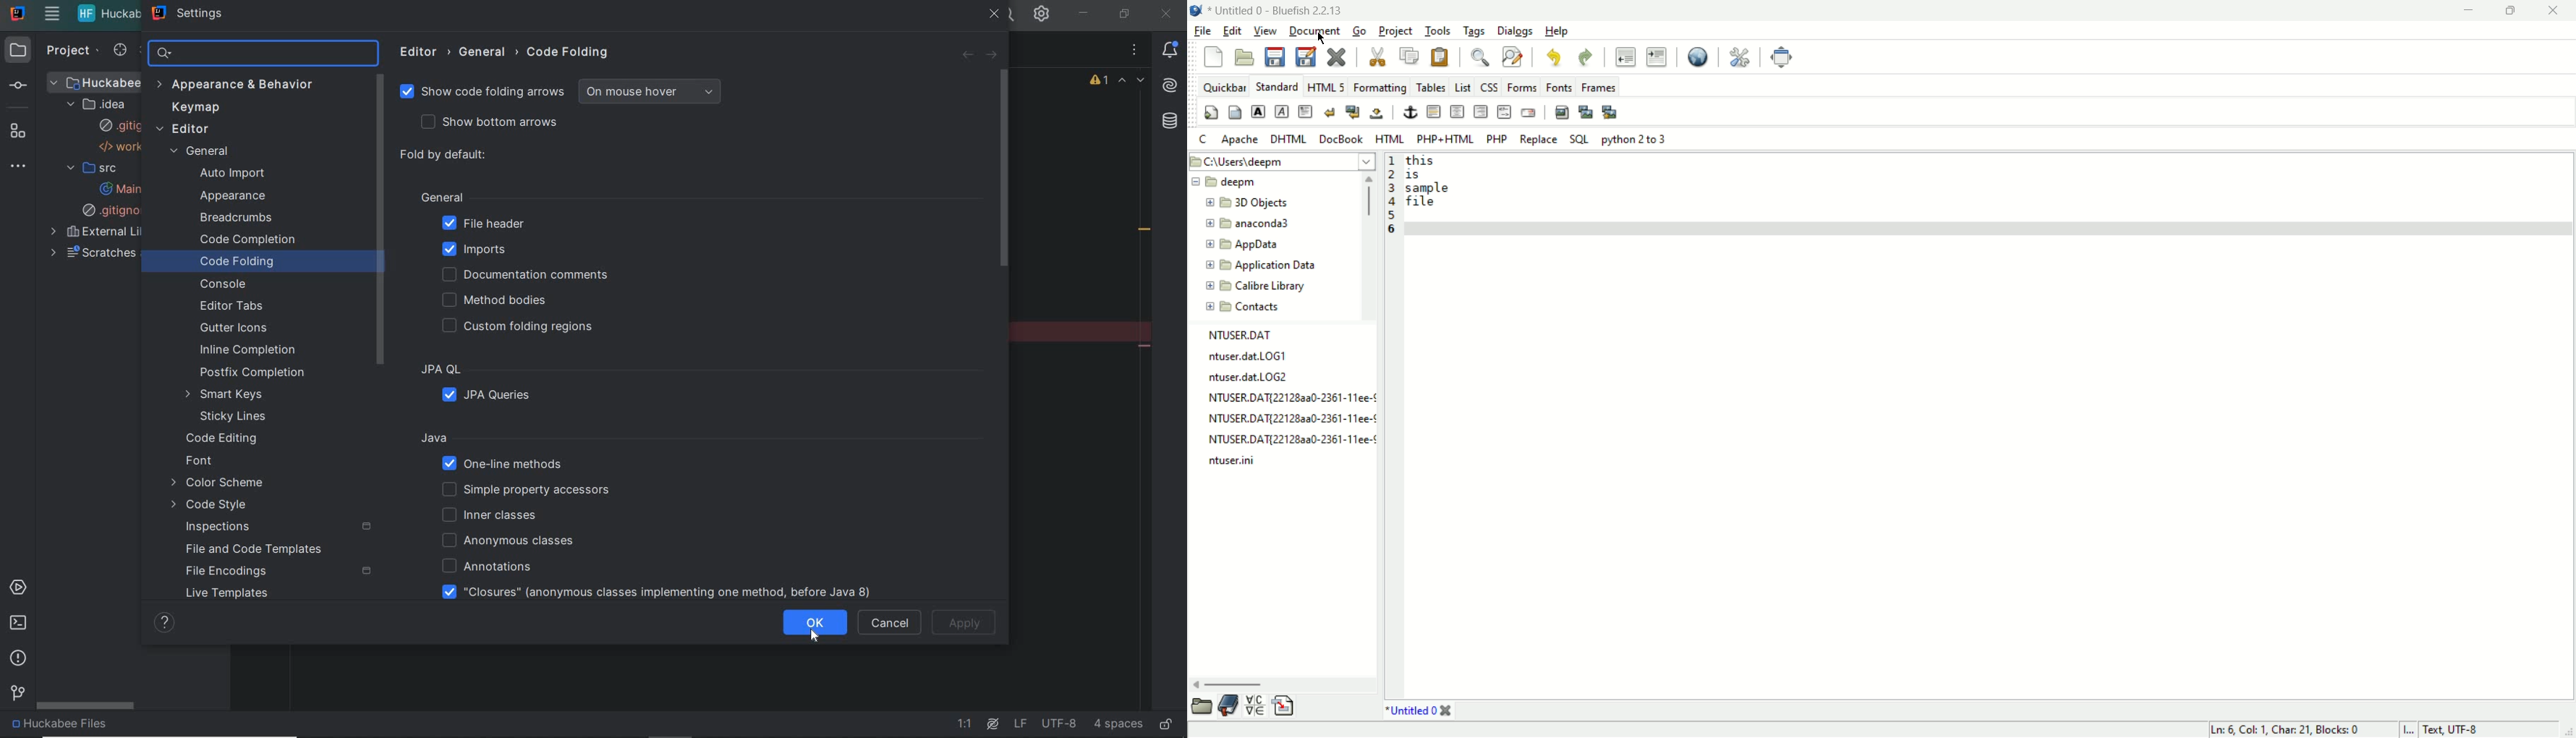 The width and height of the screenshot is (2576, 756). I want to click on formatting, so click(1382, 87).